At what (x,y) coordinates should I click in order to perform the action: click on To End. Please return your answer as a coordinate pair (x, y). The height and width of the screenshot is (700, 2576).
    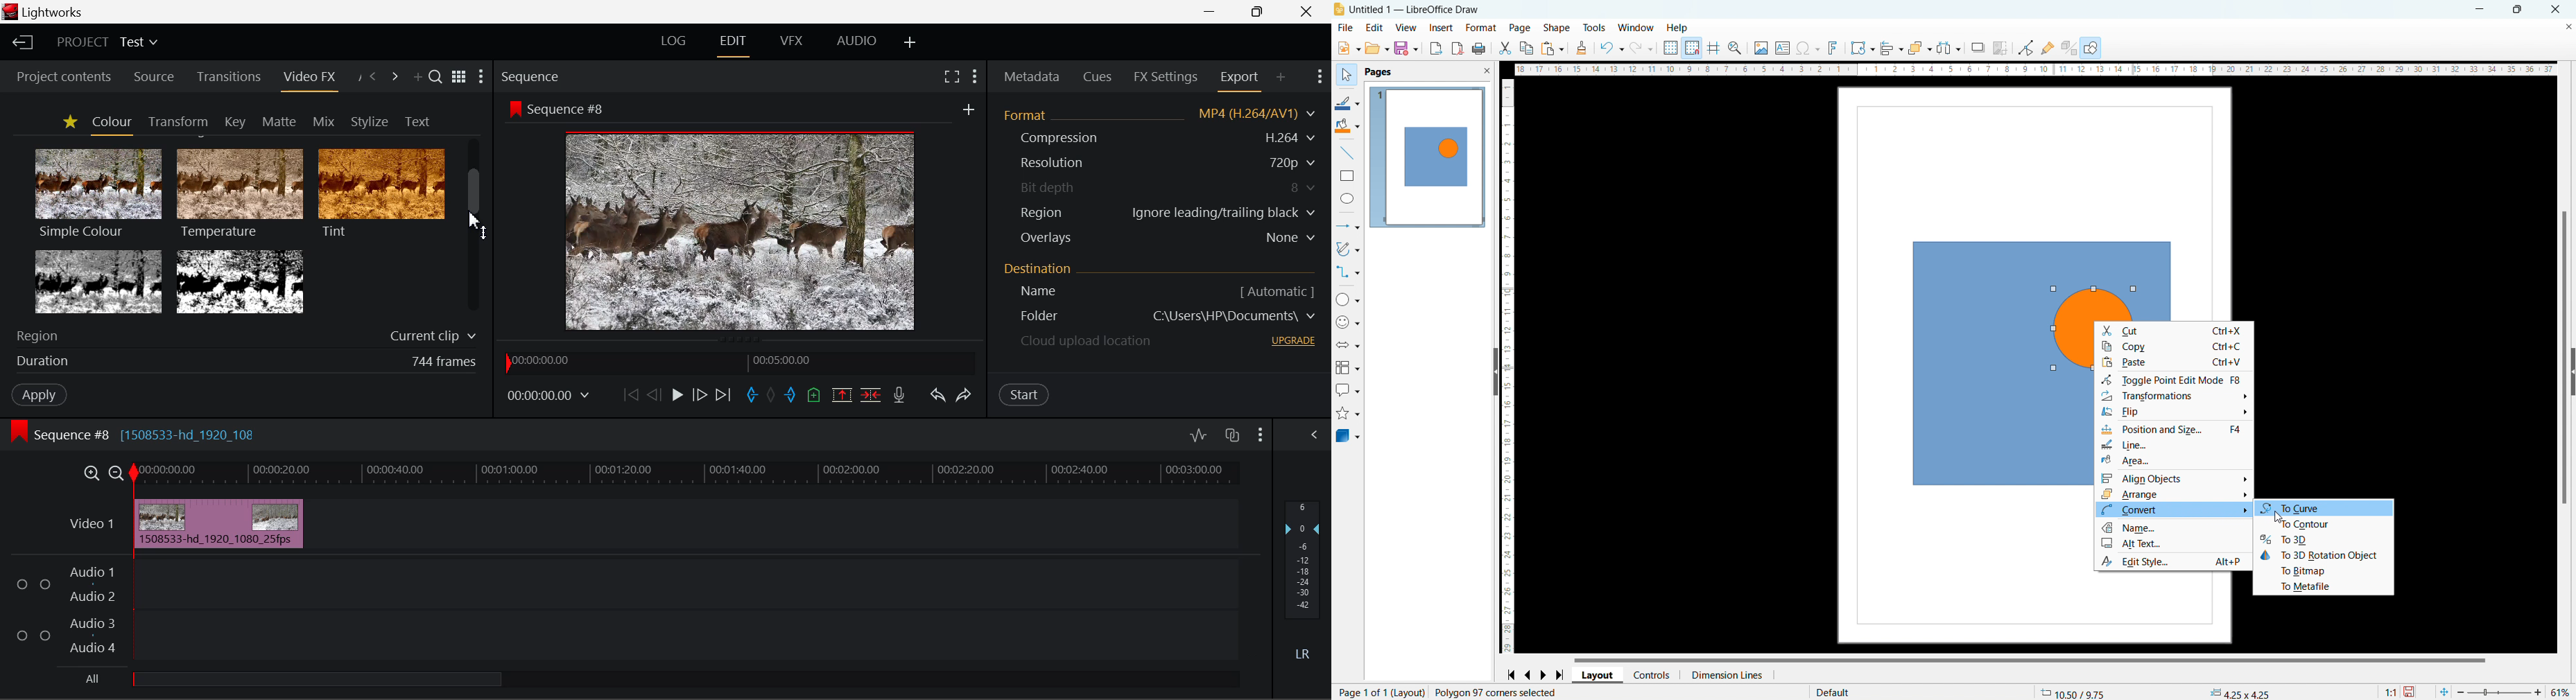
    Looking at the image, I should click on (727, 395).